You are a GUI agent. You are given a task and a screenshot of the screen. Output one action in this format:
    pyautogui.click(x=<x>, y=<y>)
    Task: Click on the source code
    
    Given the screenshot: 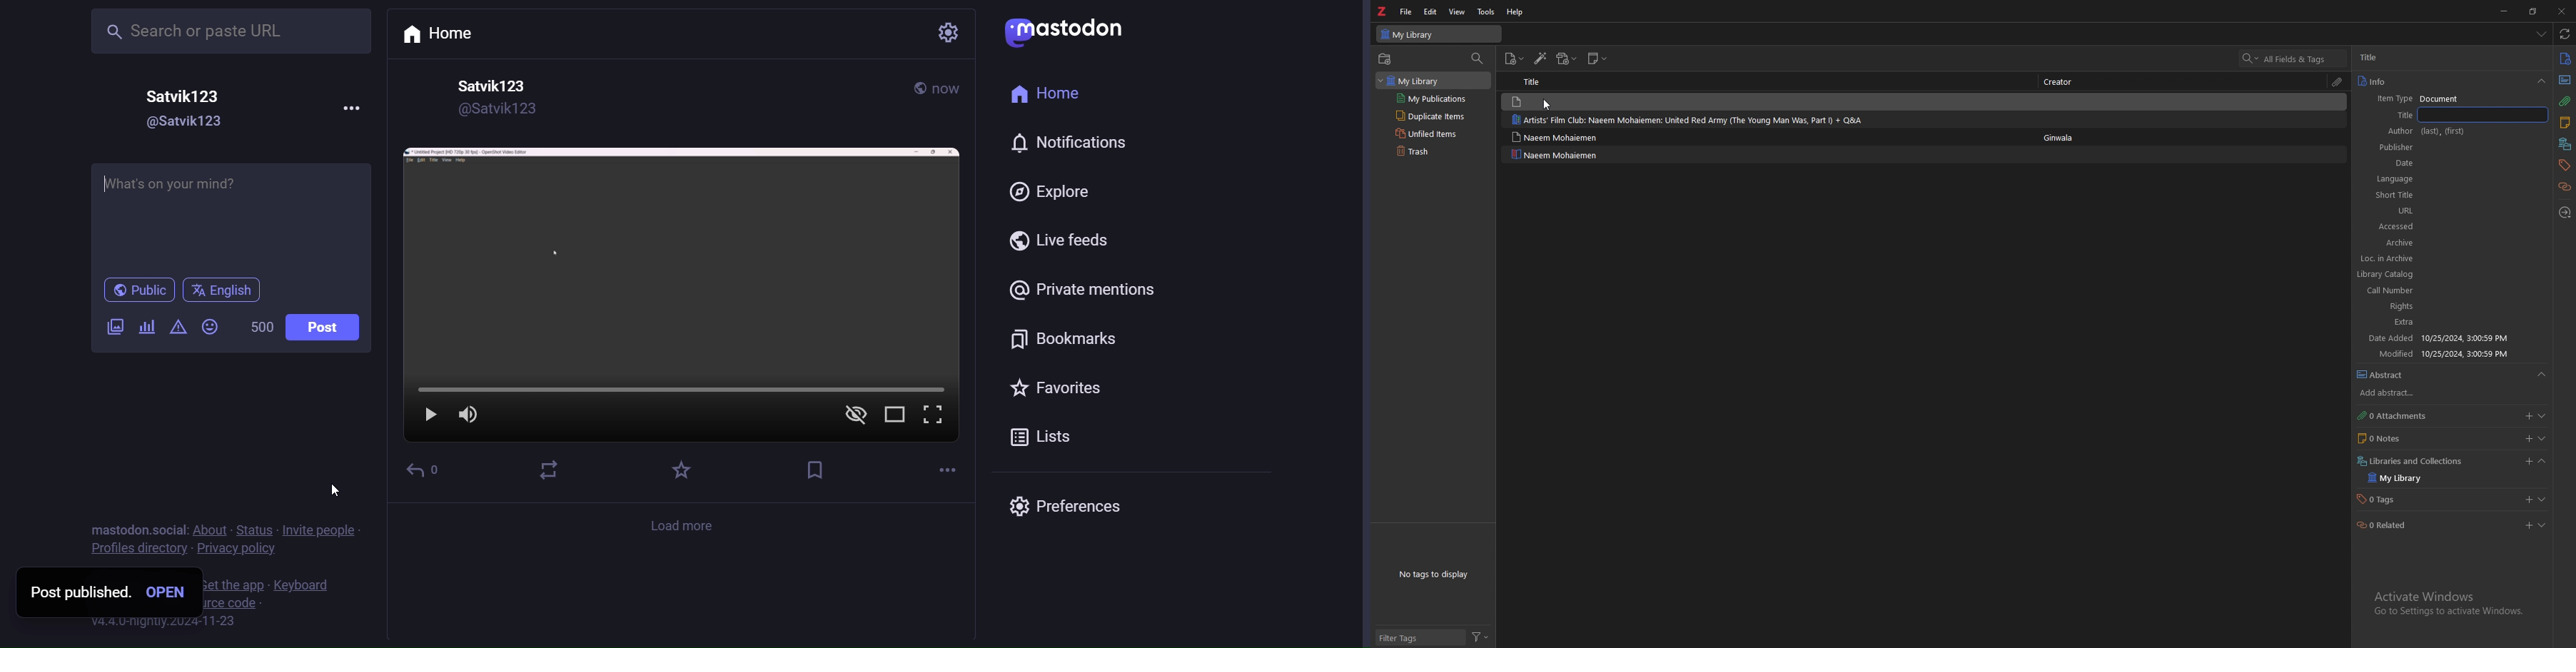 What is the action you would take?
    pyautogui.click(x=241, y=604)
    